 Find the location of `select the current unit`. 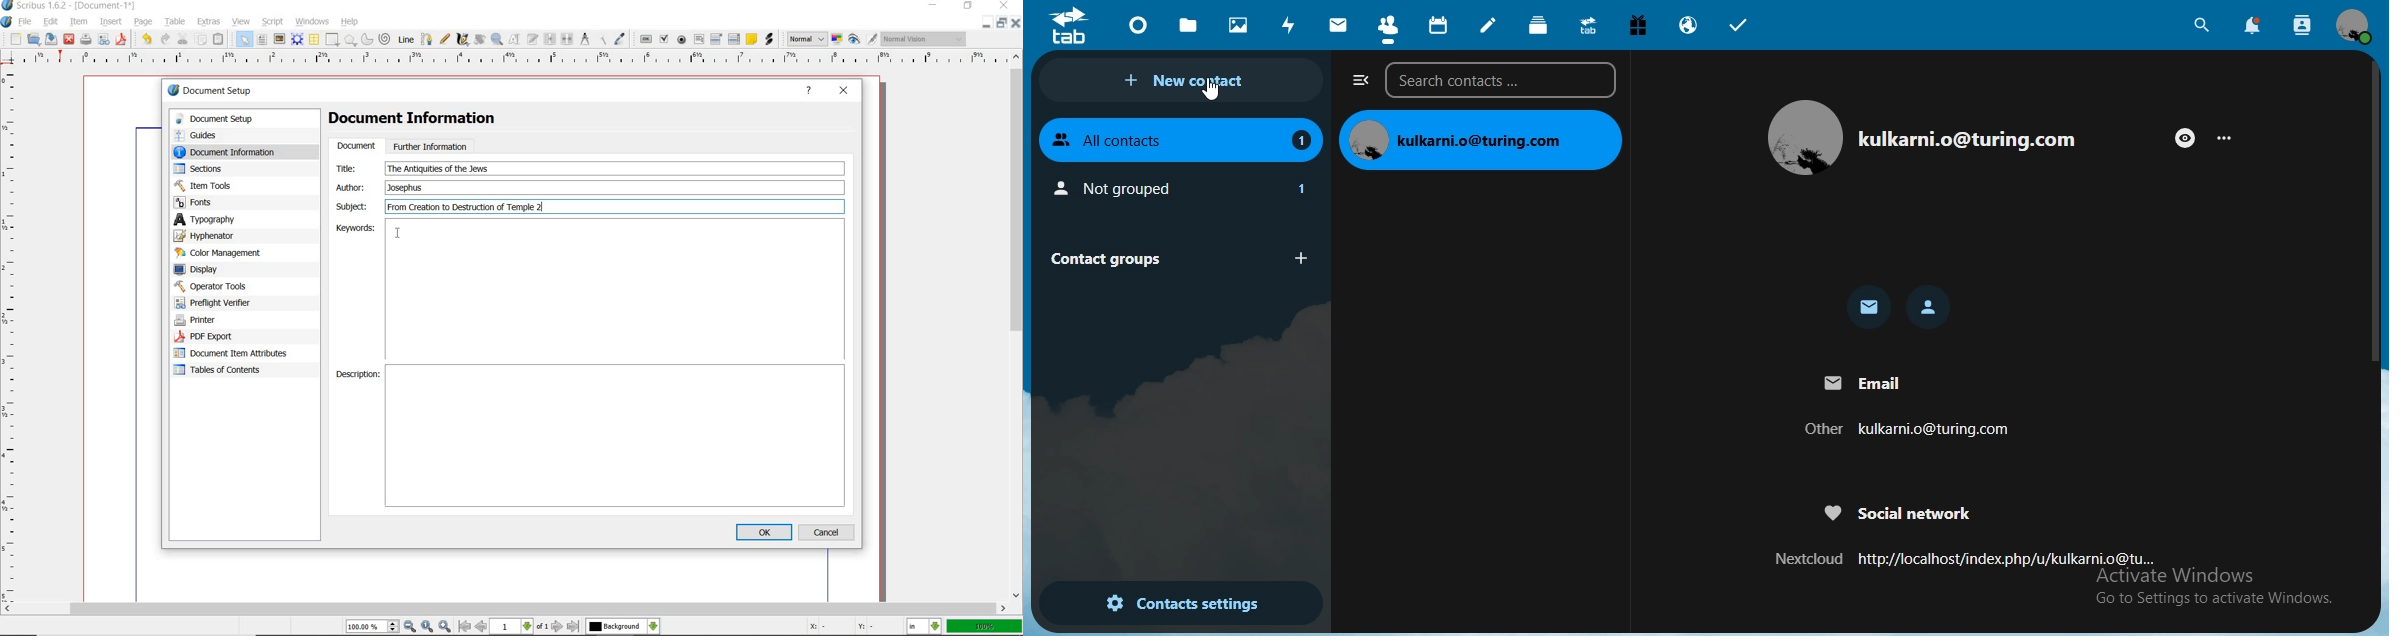

select the current unit is located at coordinates (924, 626).